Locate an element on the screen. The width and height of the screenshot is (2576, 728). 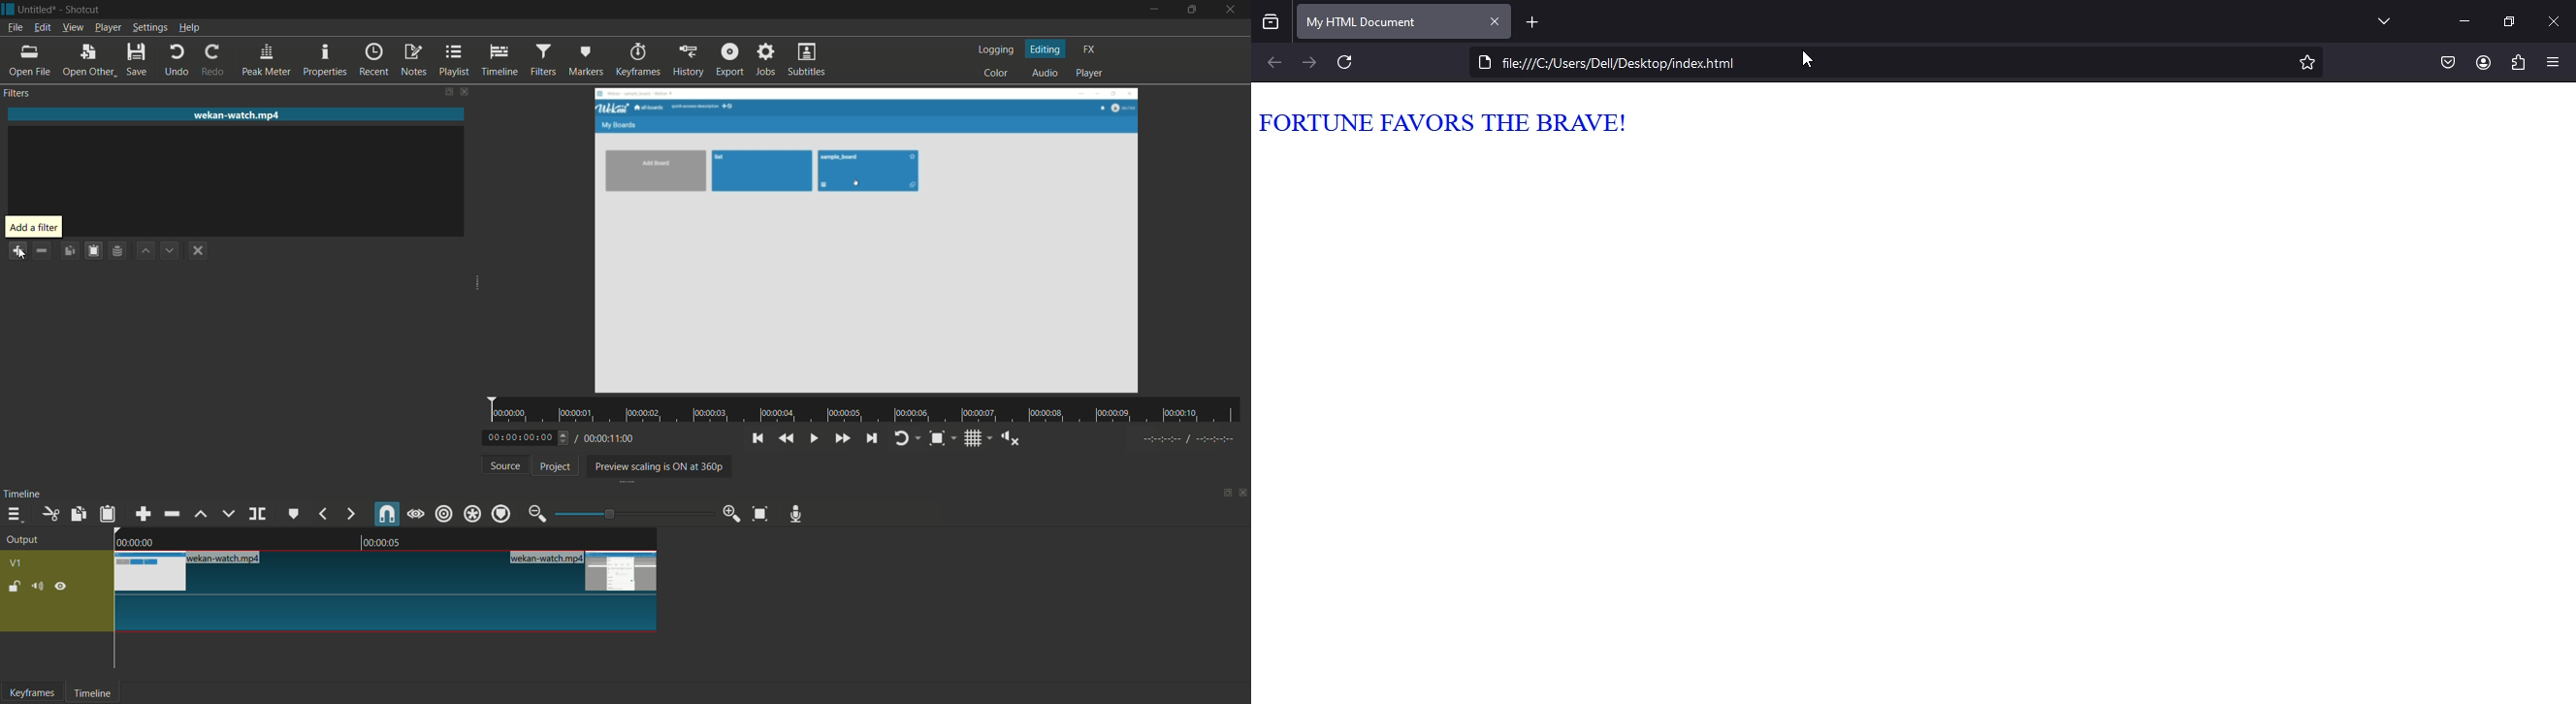
color is located at coordinates (997, 74).